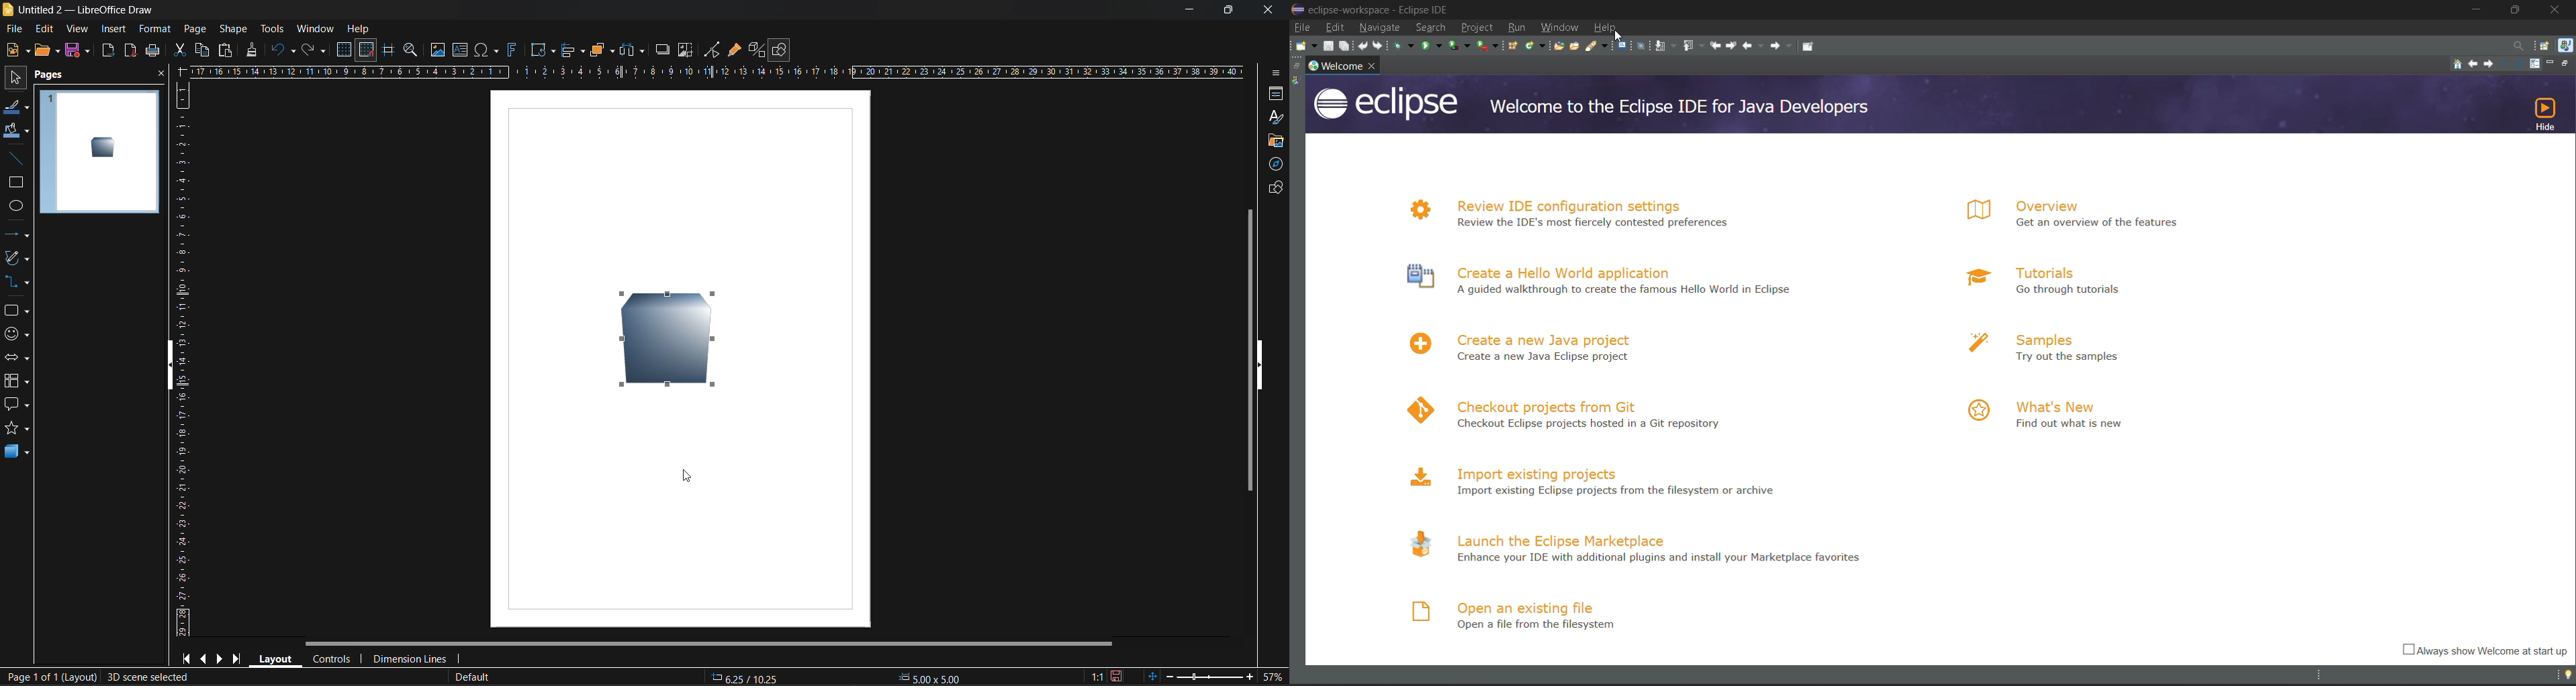  What do you see at coordinates (1265, 8) in the screenshot?
I see `close` at bounding box center [1265, 8].